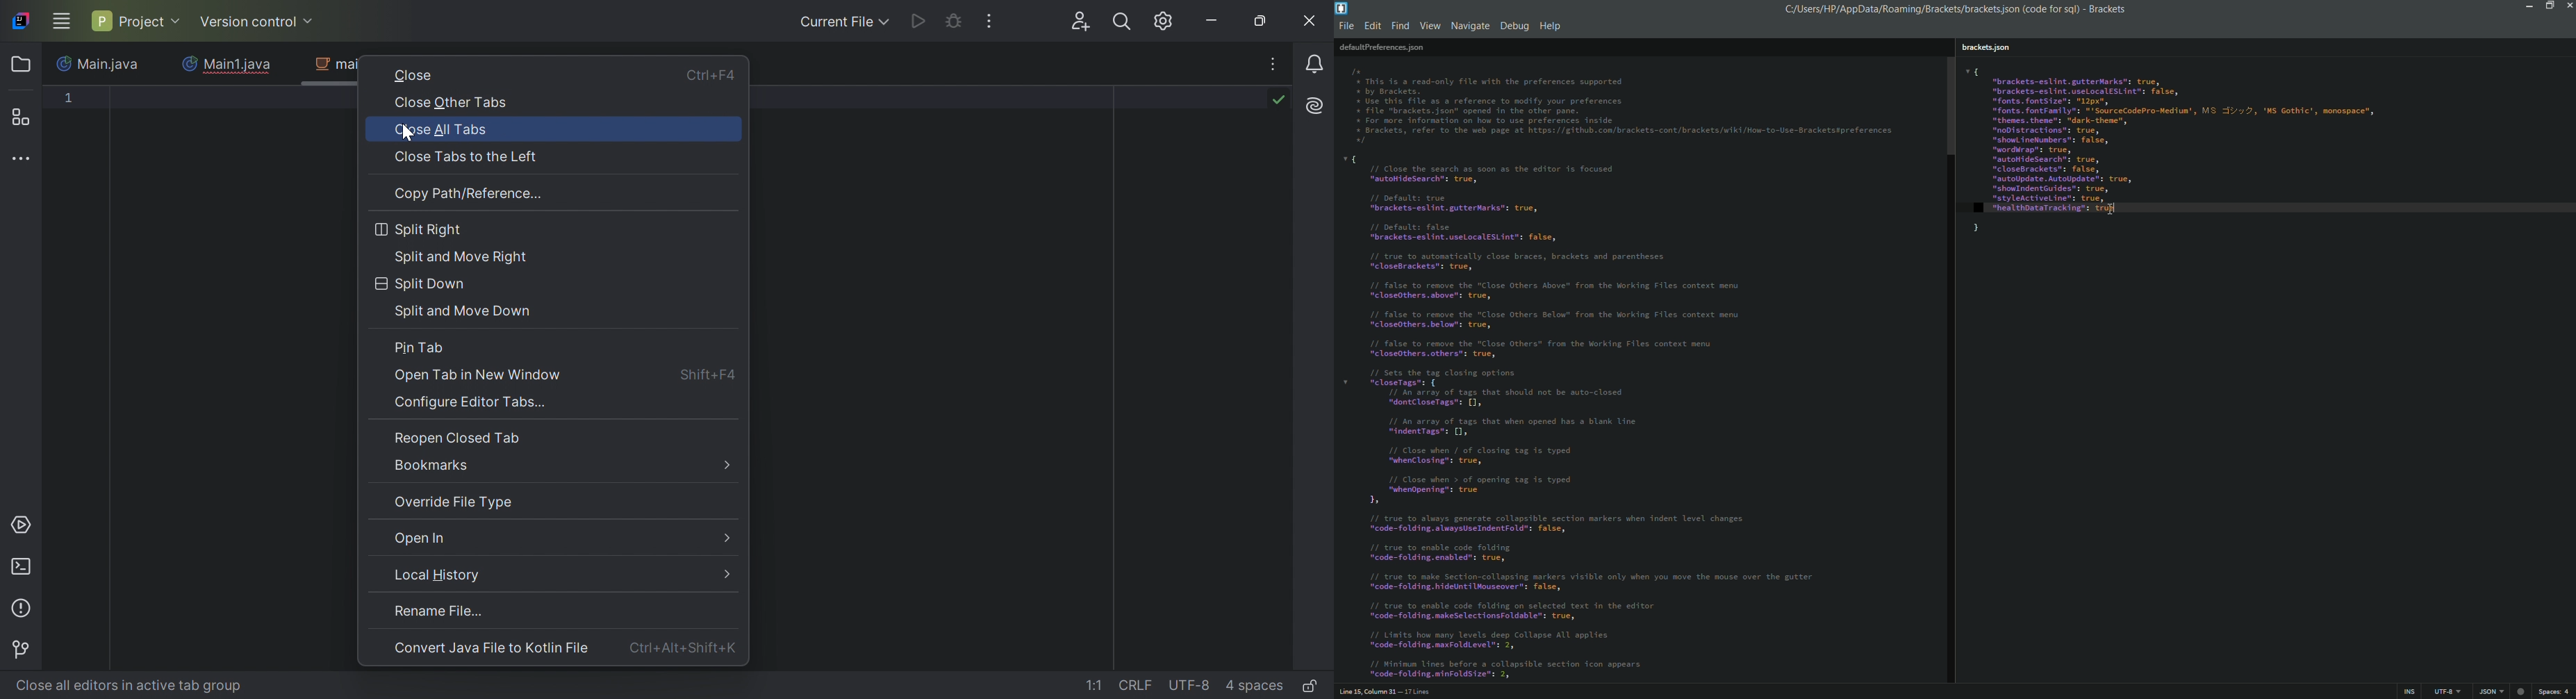 The height and width of the screenshot is (700, 2576). What do you see at coordinates (2548, 5) in the screenshot?
I see `Maximize` at bounding box center [2548, 5].